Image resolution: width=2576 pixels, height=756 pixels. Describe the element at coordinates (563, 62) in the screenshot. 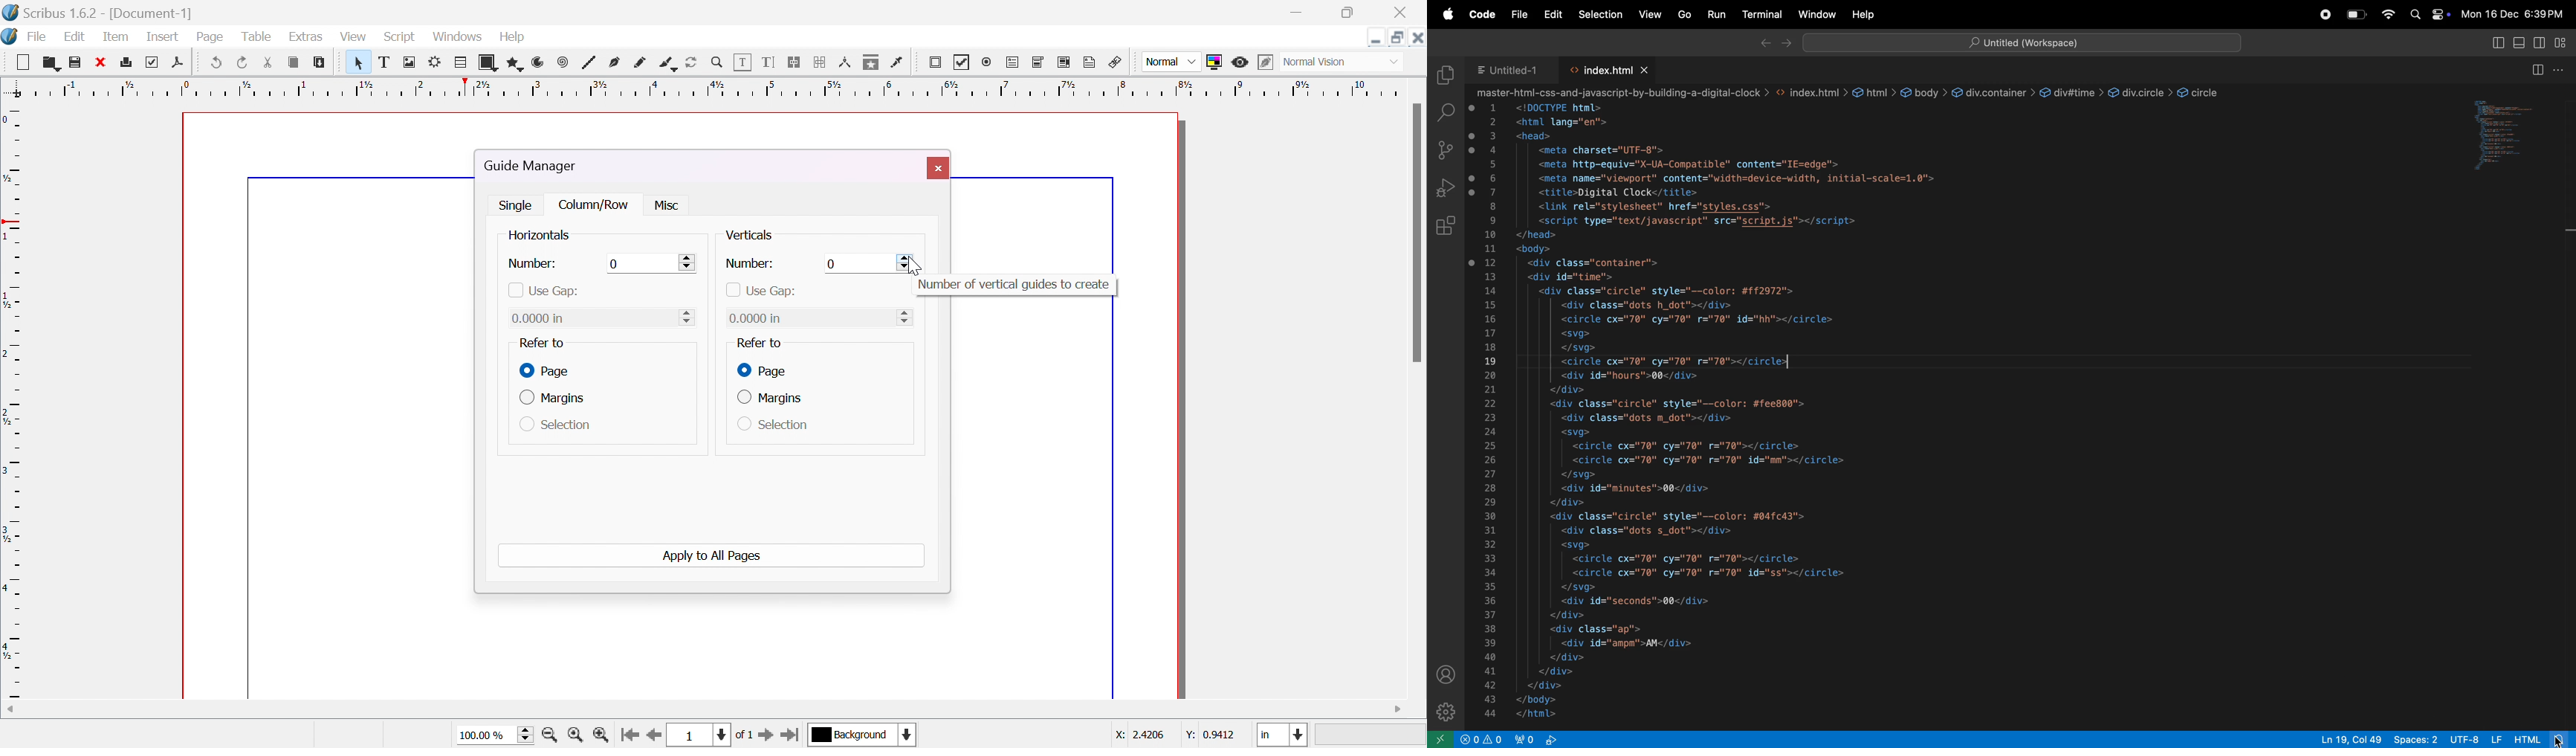

I see `spiral` at that location.